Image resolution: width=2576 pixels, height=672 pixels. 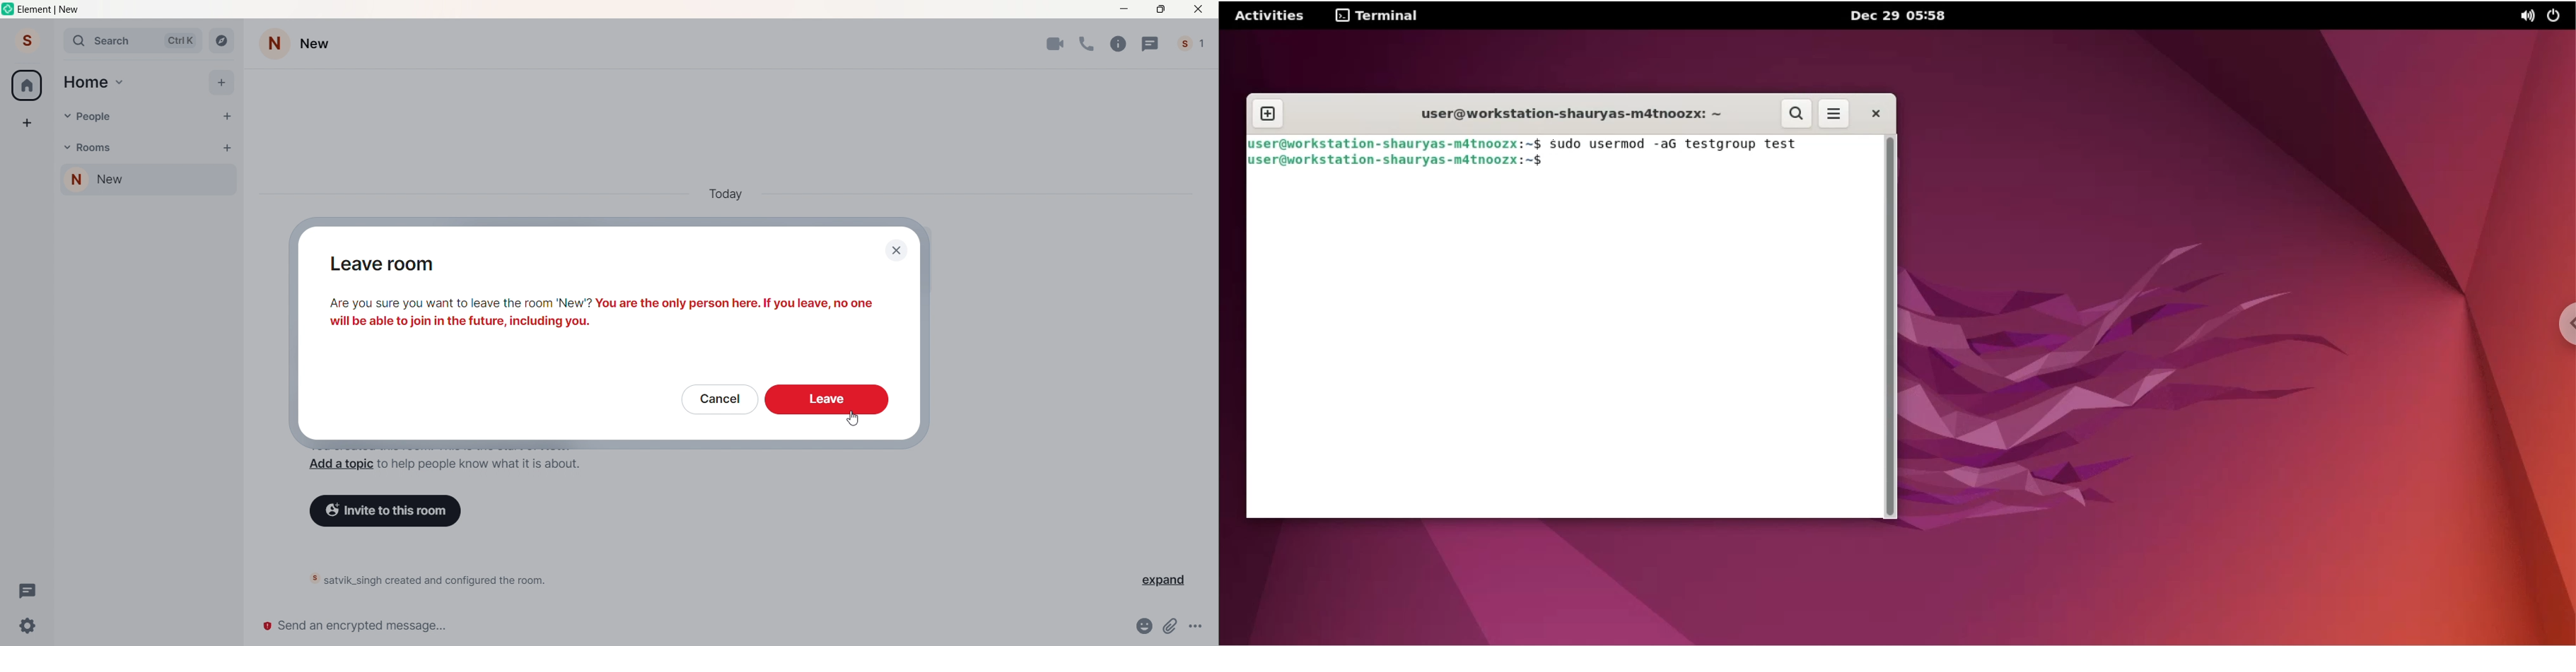 I want to click on People, so click(x=95, y=117).